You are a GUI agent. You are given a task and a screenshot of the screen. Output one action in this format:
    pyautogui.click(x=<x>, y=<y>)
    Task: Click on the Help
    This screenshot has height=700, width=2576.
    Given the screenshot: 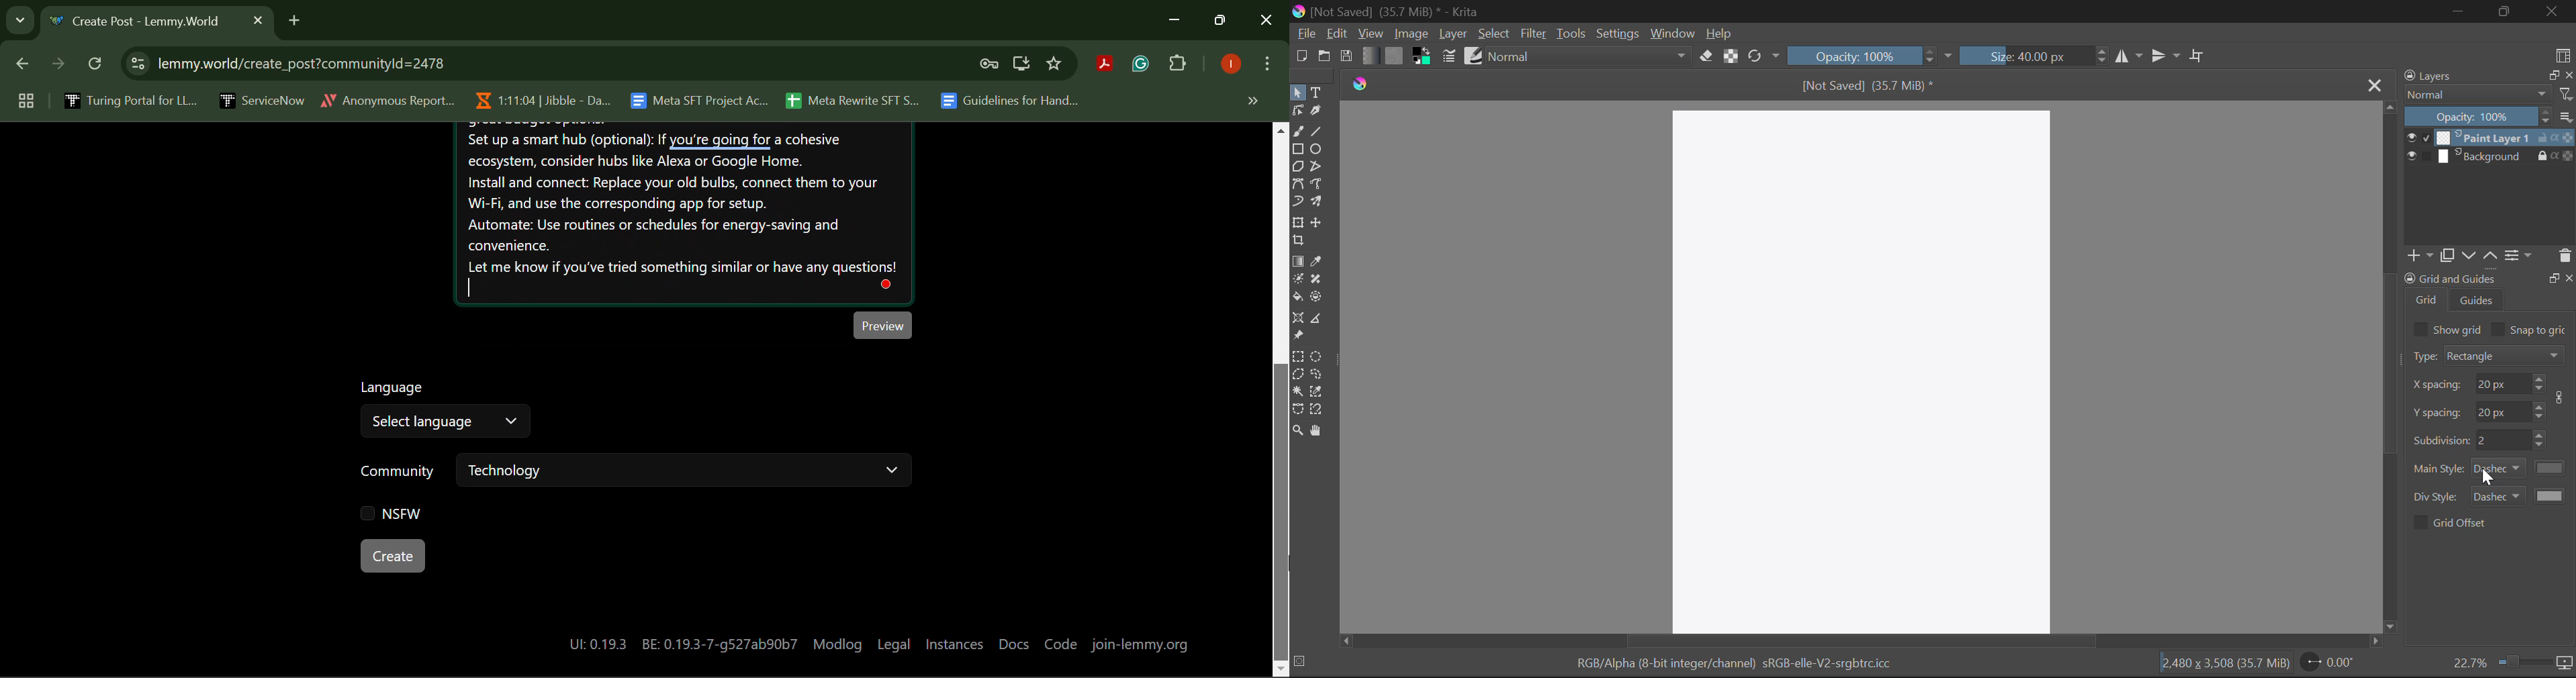 What is the action you would take?
    pyautogui.click(x=1720, y=33)
    